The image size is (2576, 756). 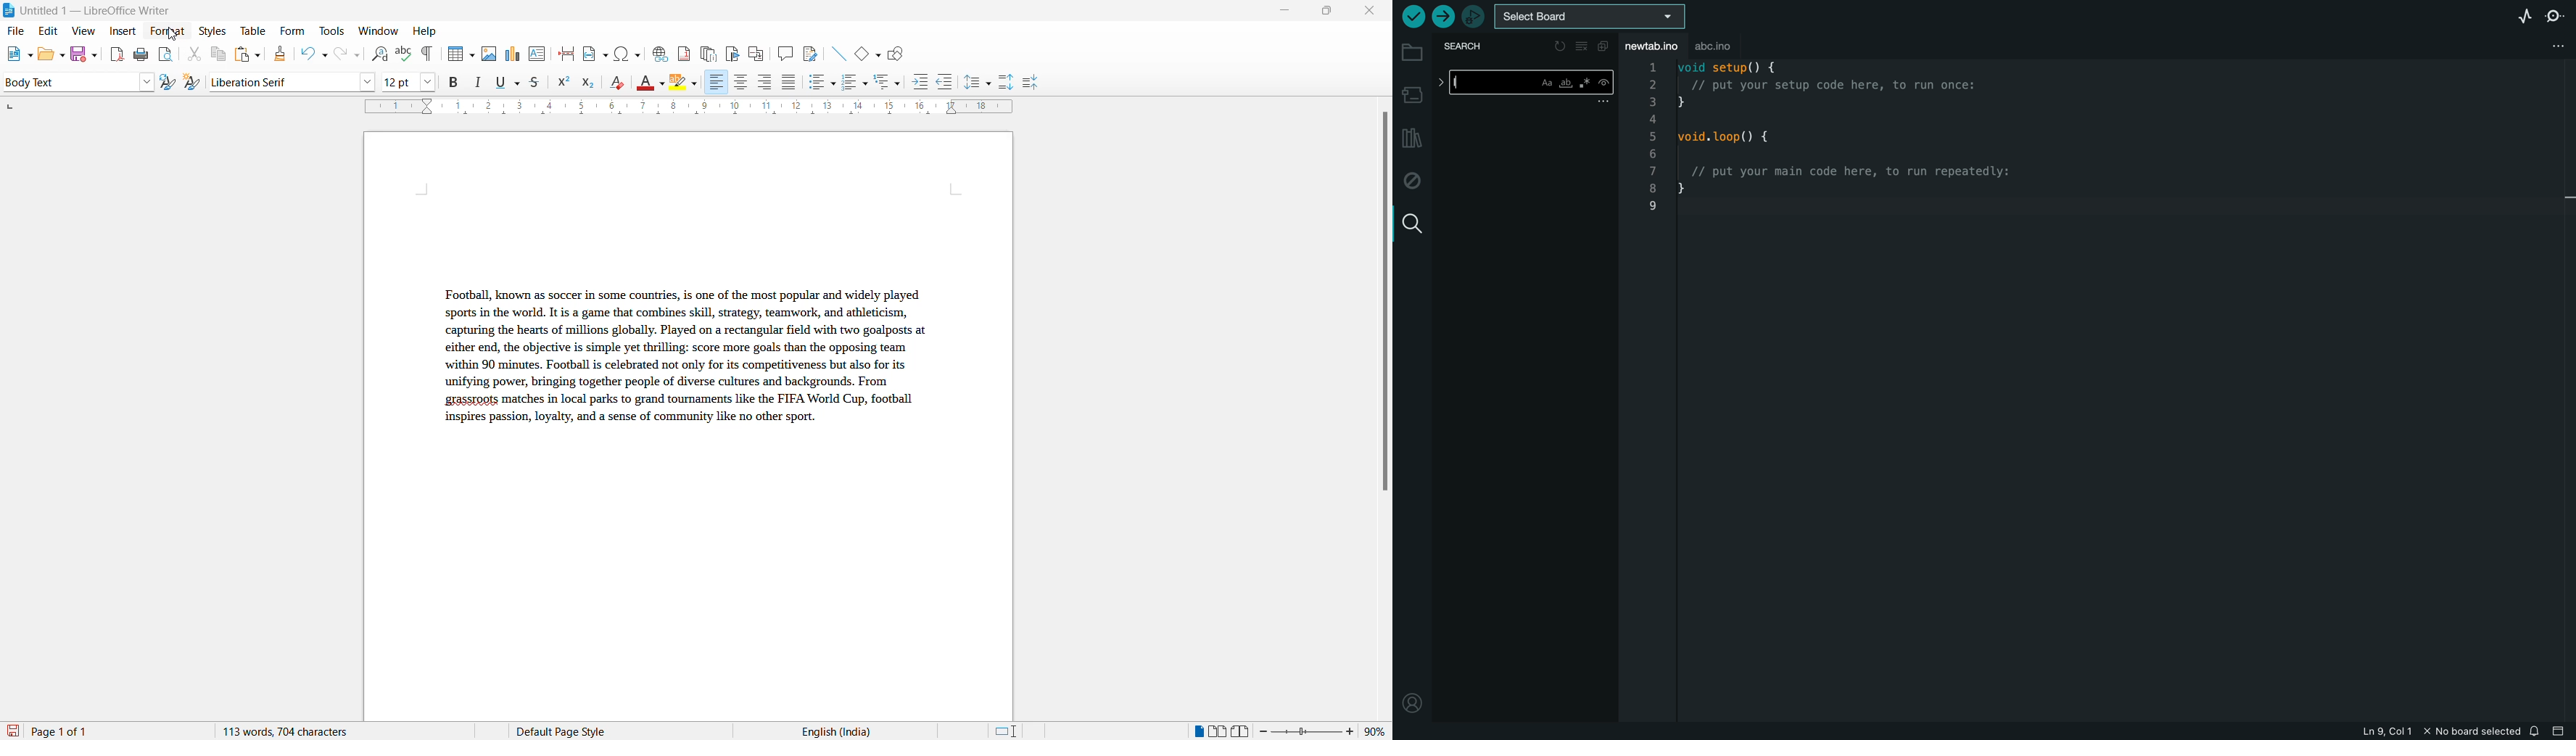 What do you see at coordinates (379, 31) in the screenshot?
I see `window` at bounding box center [379, 31].